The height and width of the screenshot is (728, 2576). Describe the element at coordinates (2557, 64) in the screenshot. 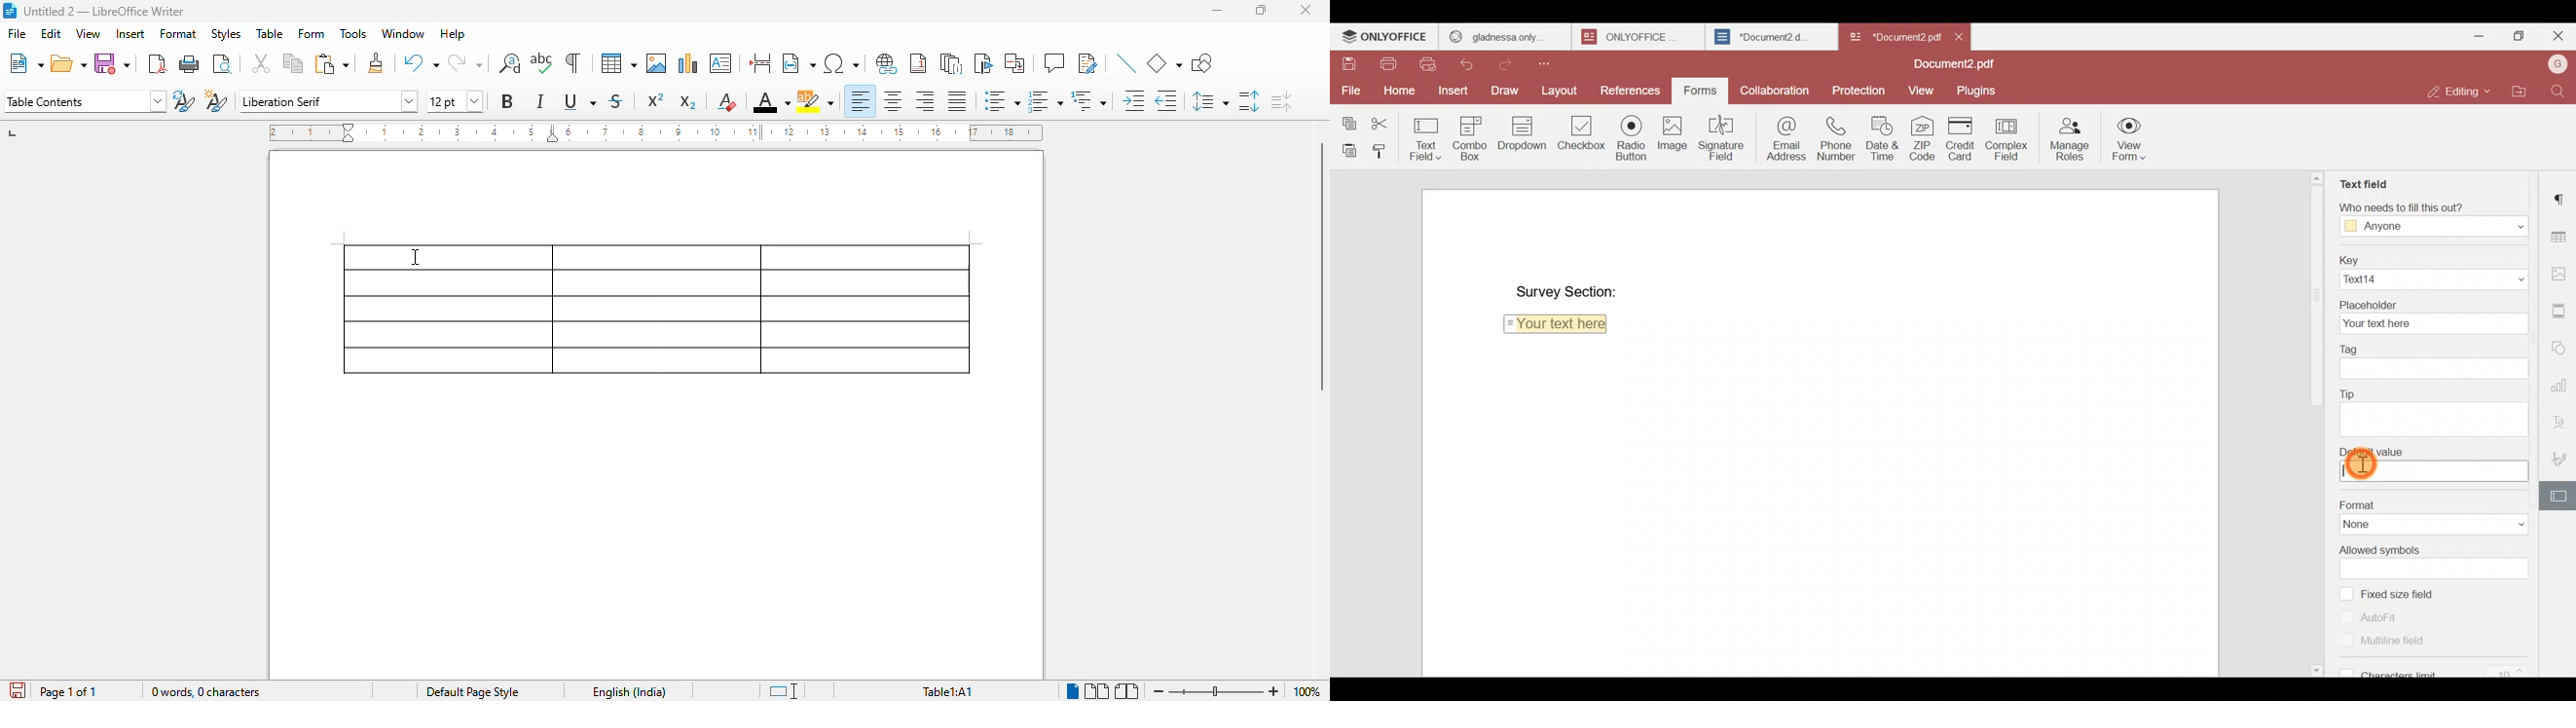

I see `Account name` at that location.